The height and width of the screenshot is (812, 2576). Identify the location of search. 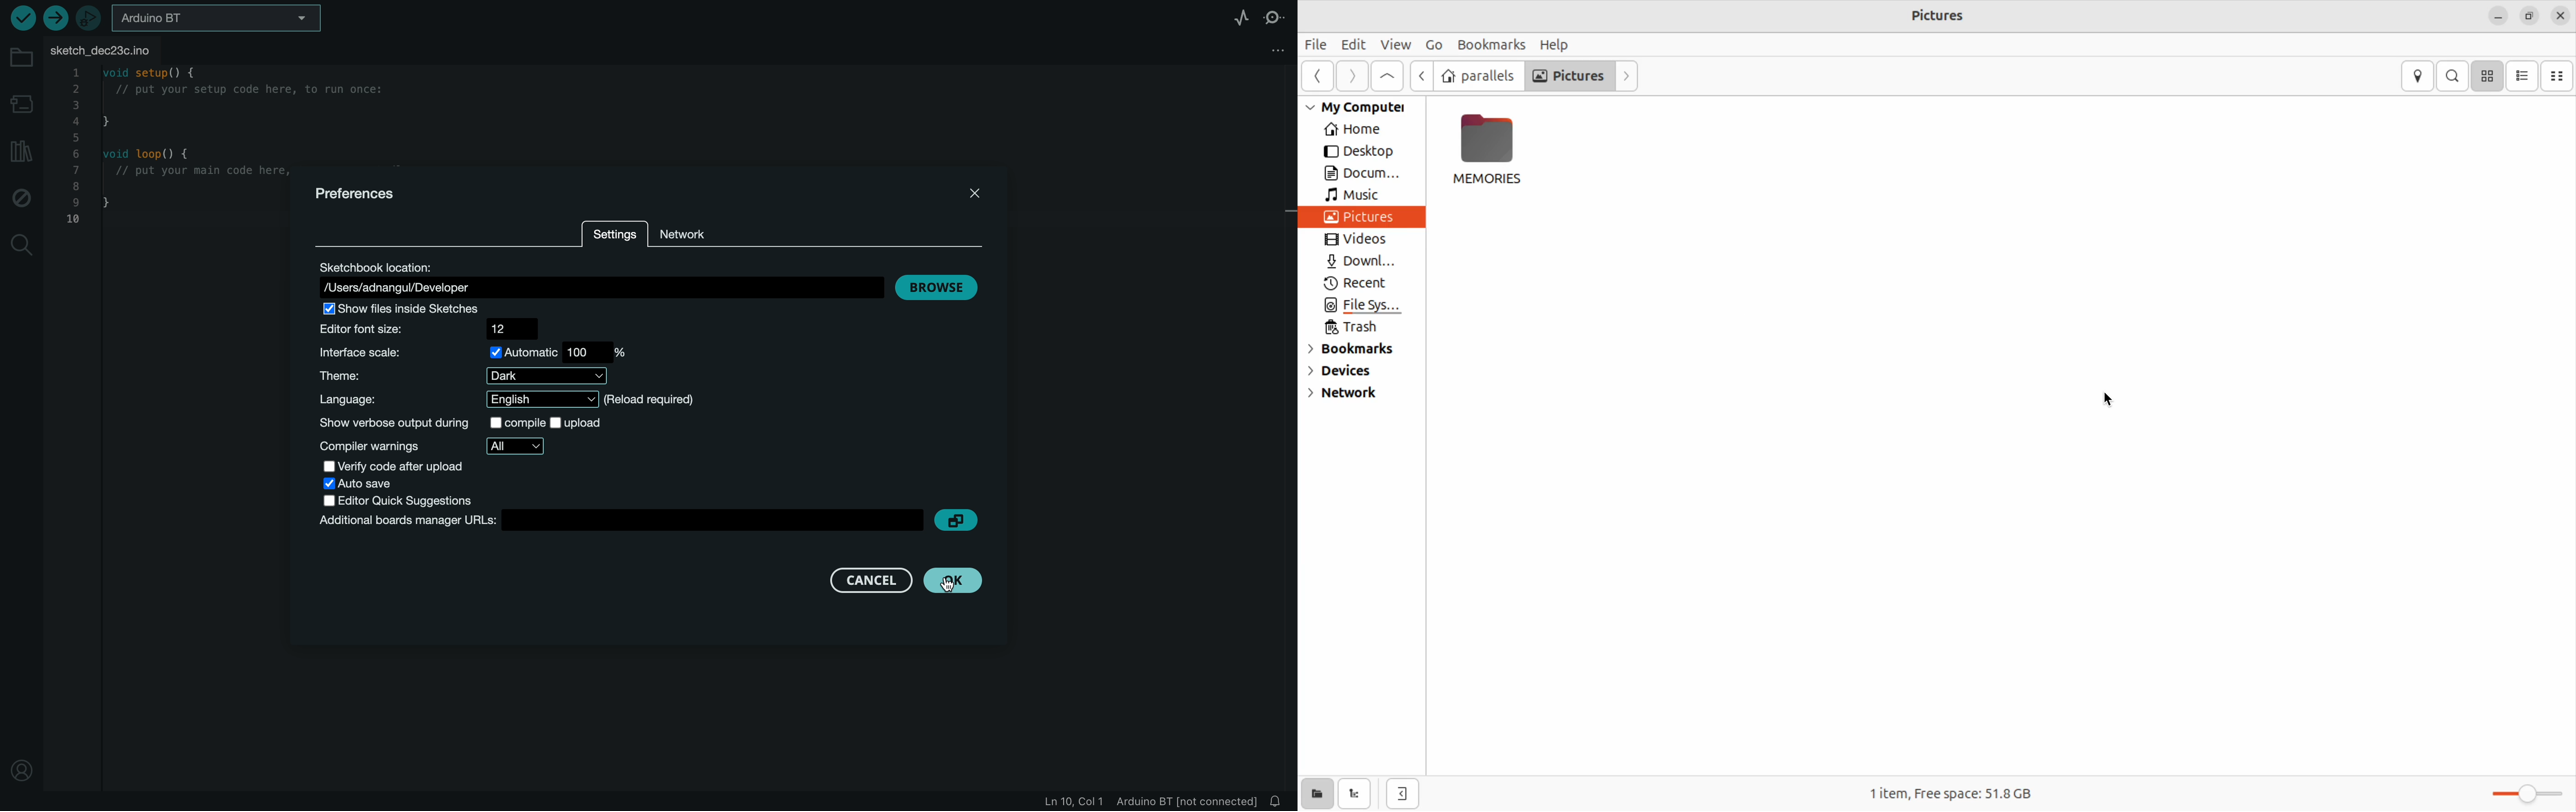
(21, 244).